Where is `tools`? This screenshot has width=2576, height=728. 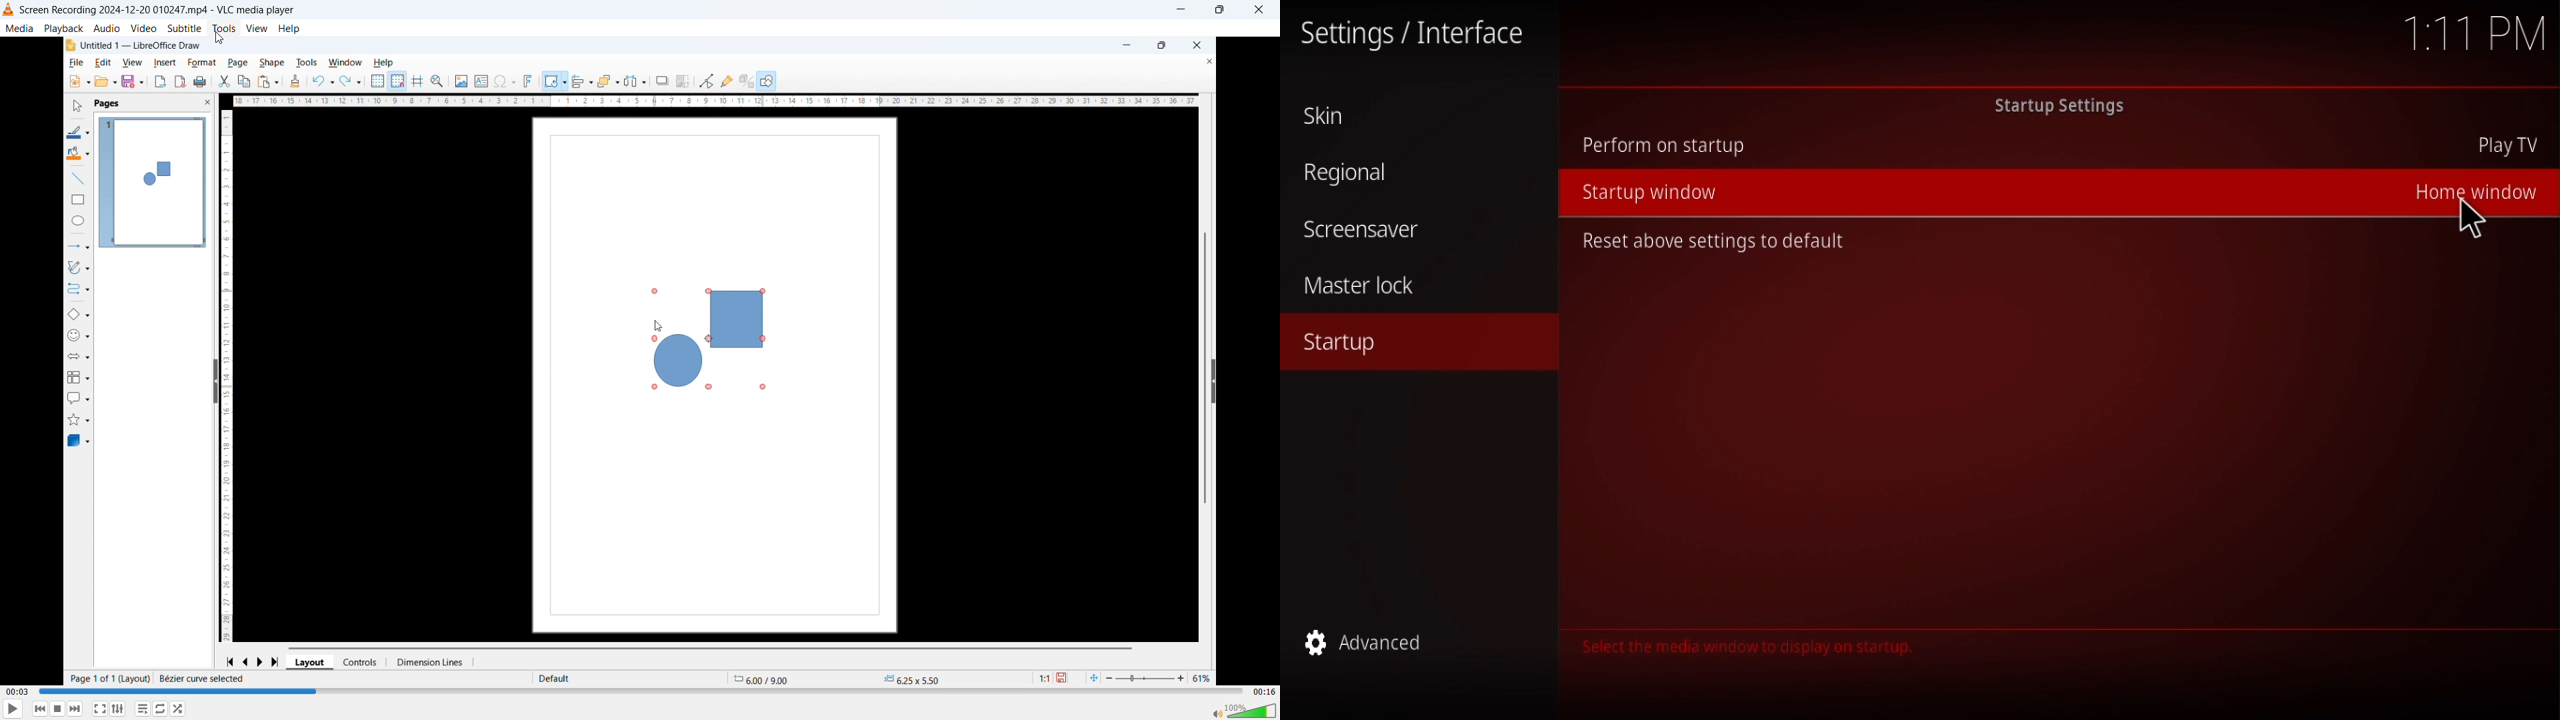 tools is located at coordinates (225, 28).